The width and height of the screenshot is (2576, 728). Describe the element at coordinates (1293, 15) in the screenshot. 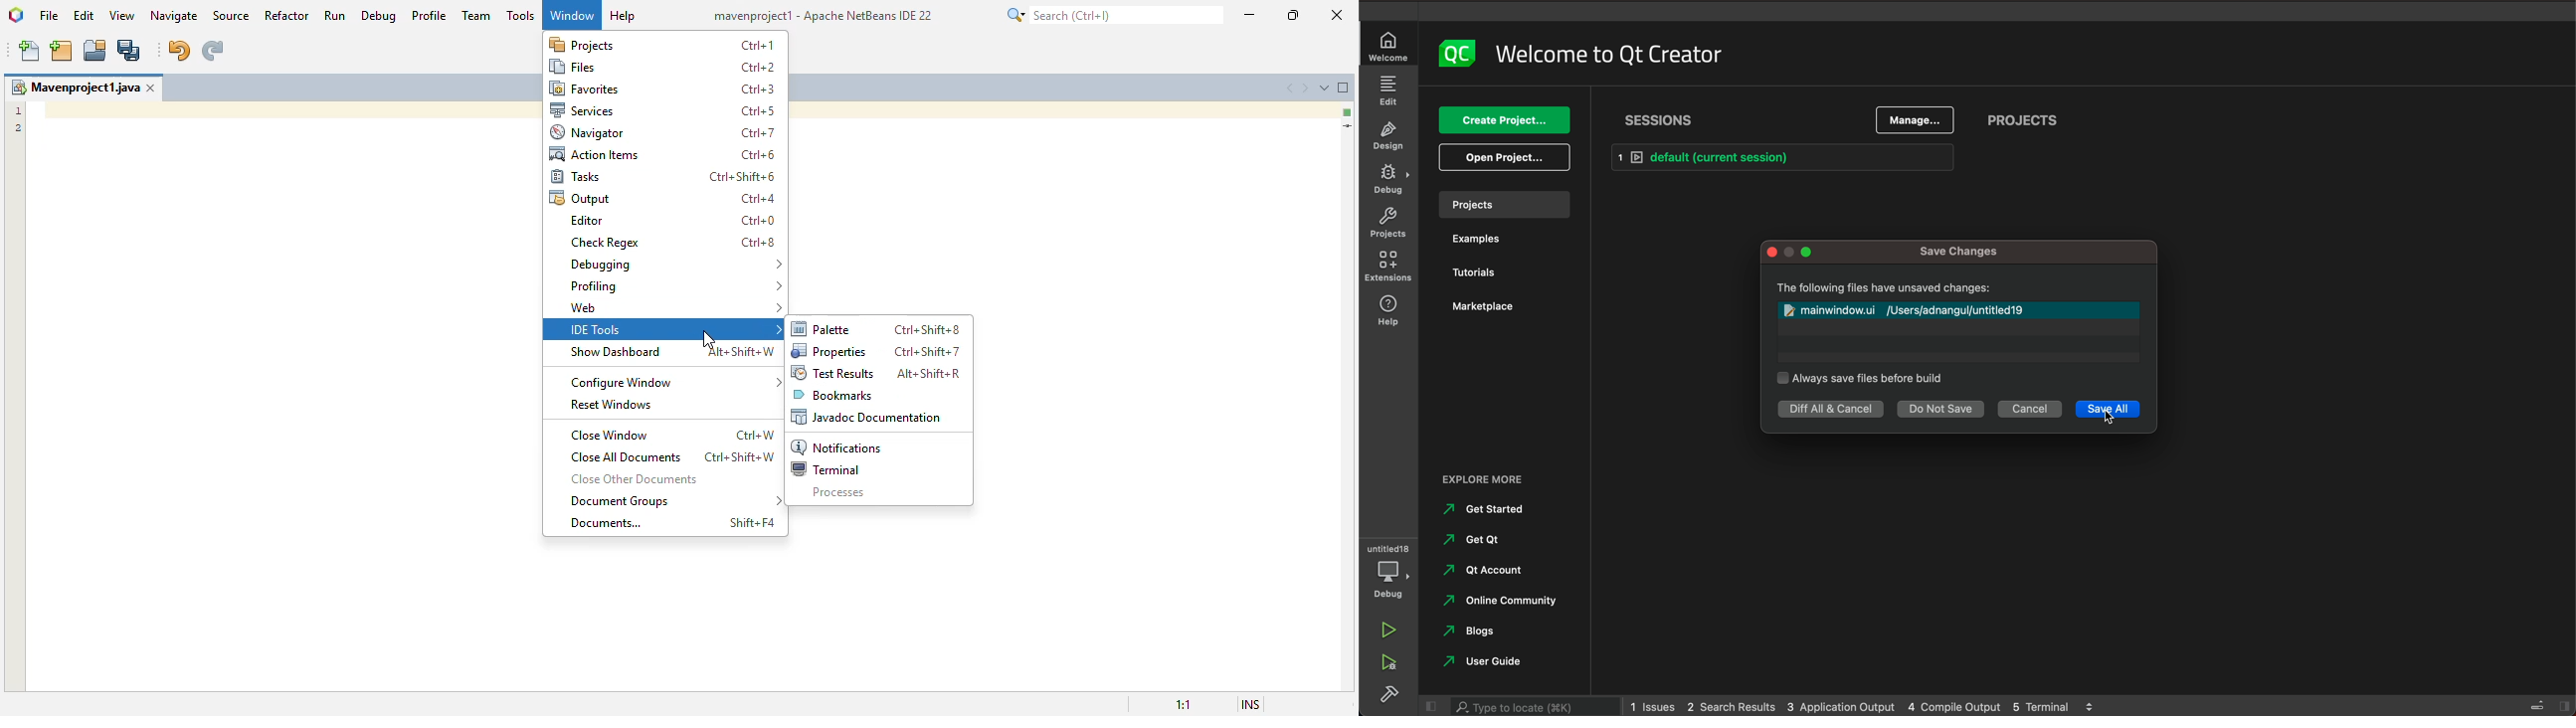

I see `maximize` at that location.